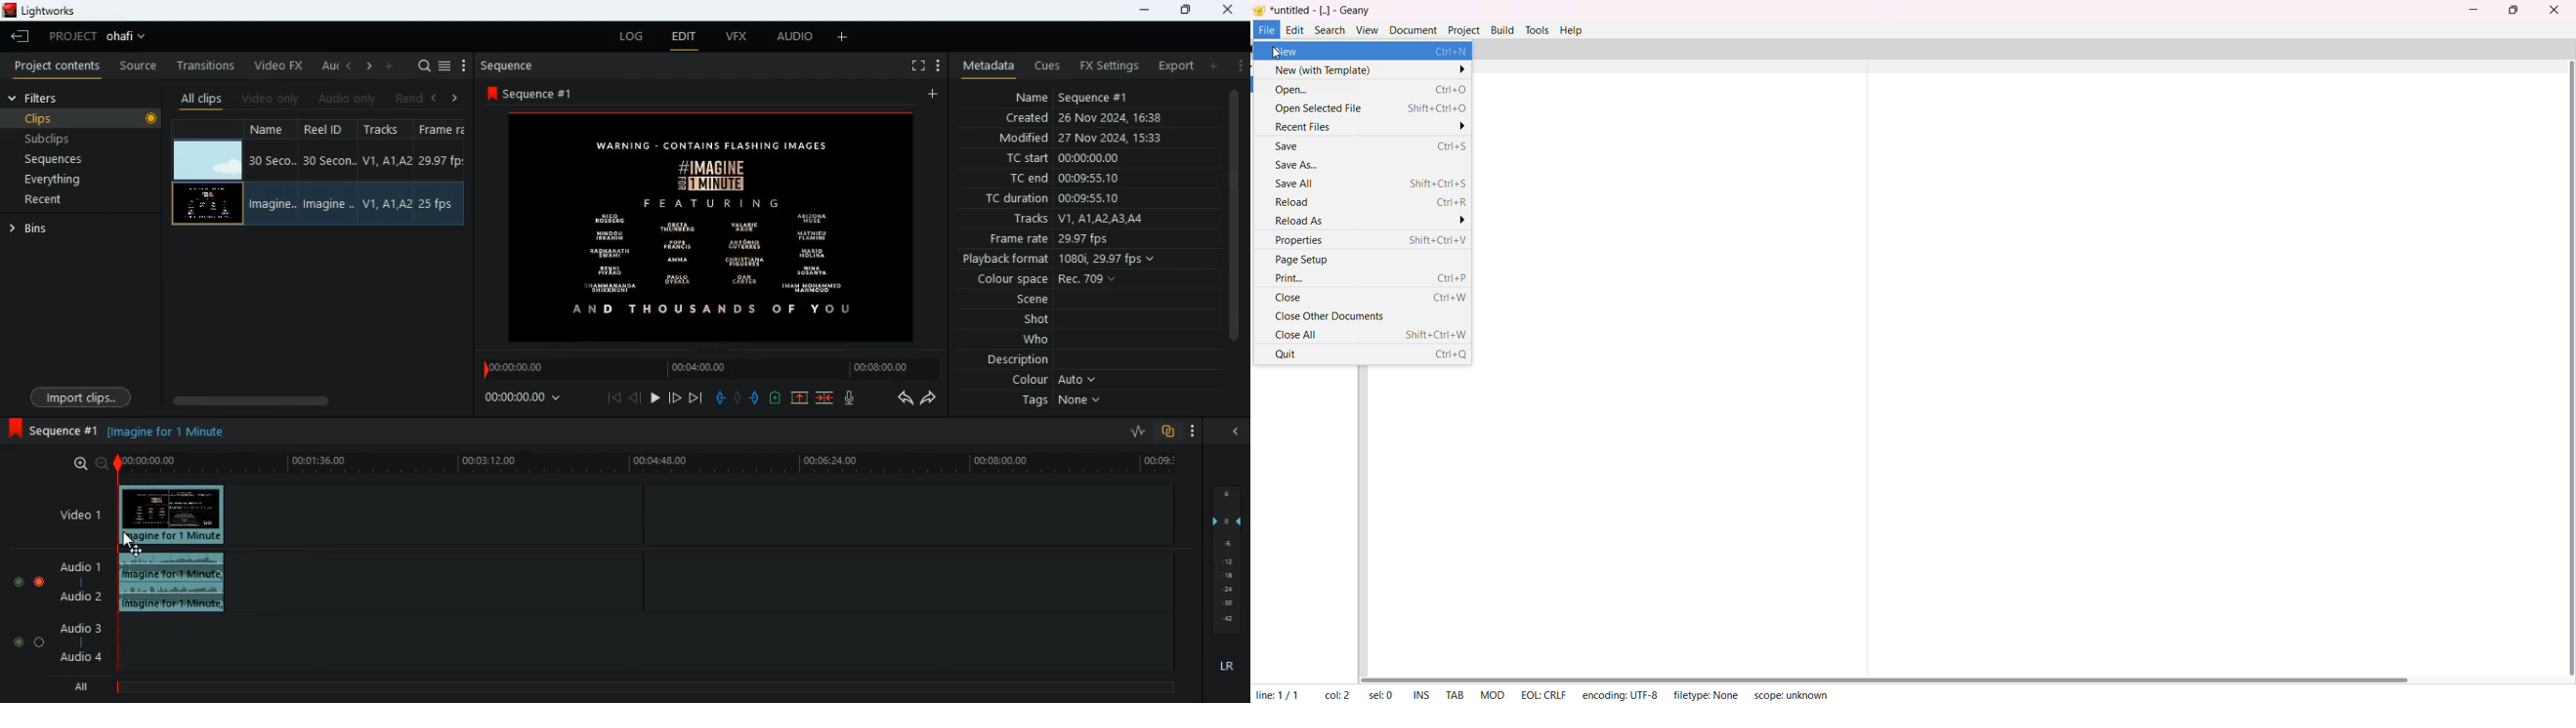 The image size is (2576, 728). Describe the element at coordinates (272, 160) in the screenshot. I see `Name` at that location.